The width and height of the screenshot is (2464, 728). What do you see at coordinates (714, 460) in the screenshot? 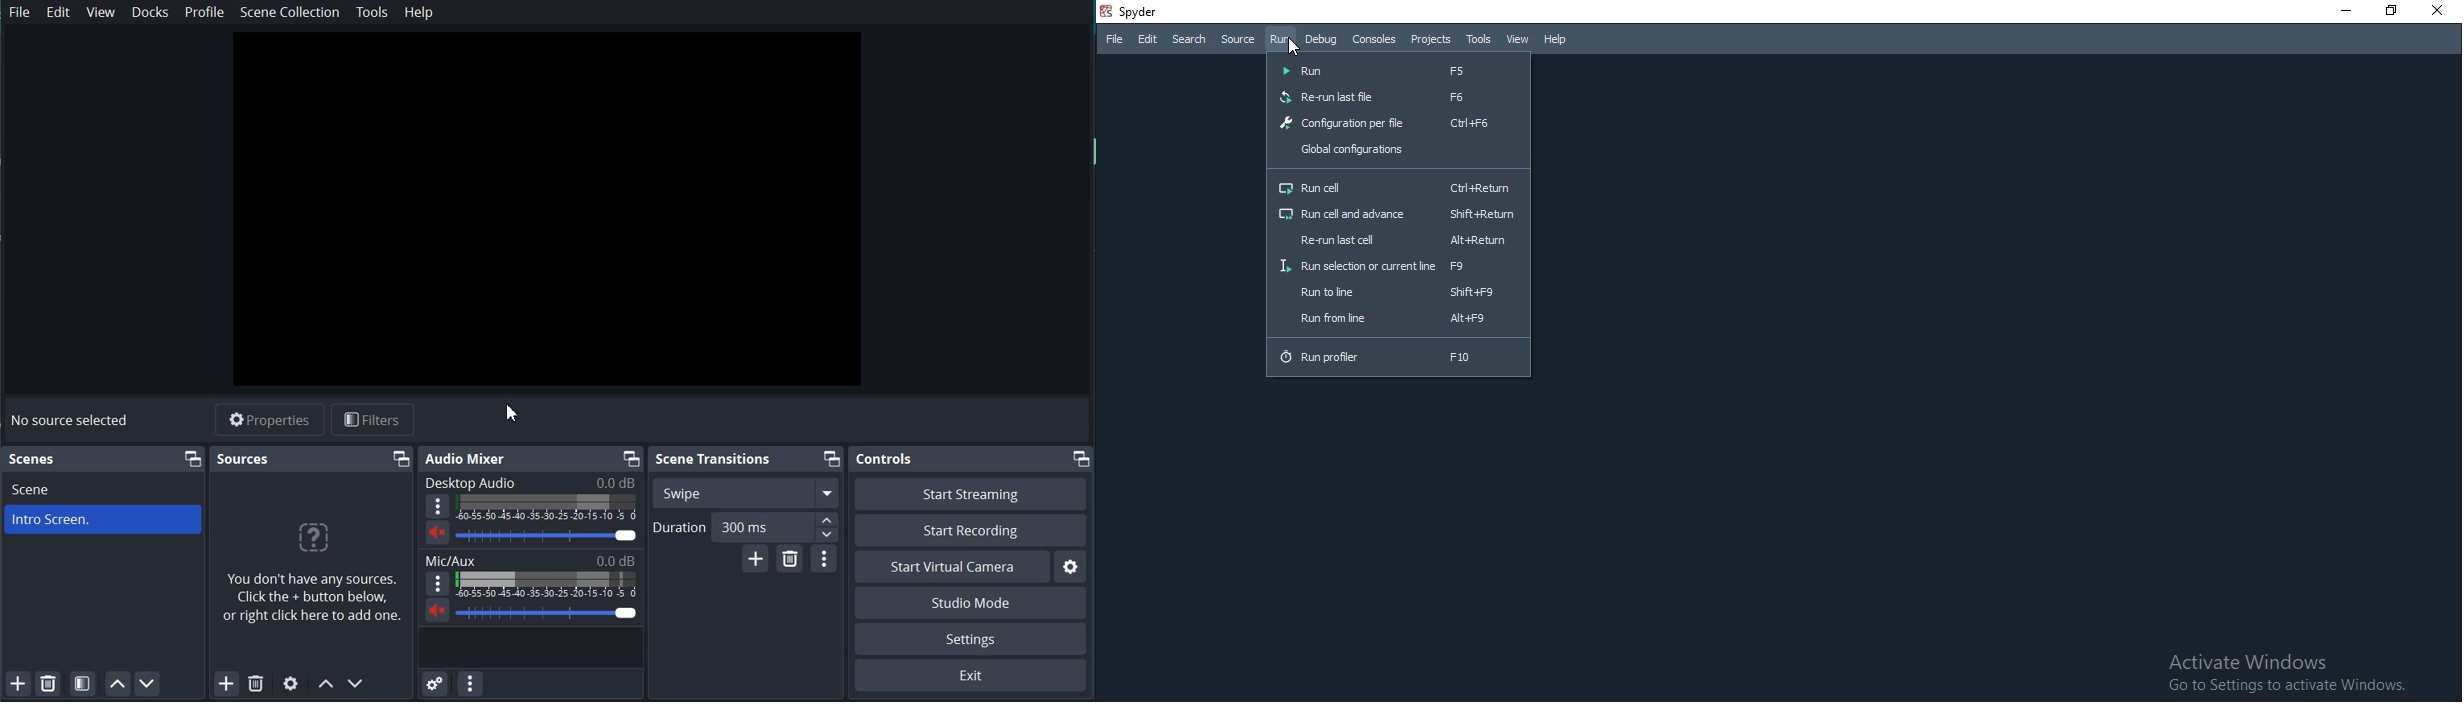
I see `Scene Transition` at bounding box center [714, 460].